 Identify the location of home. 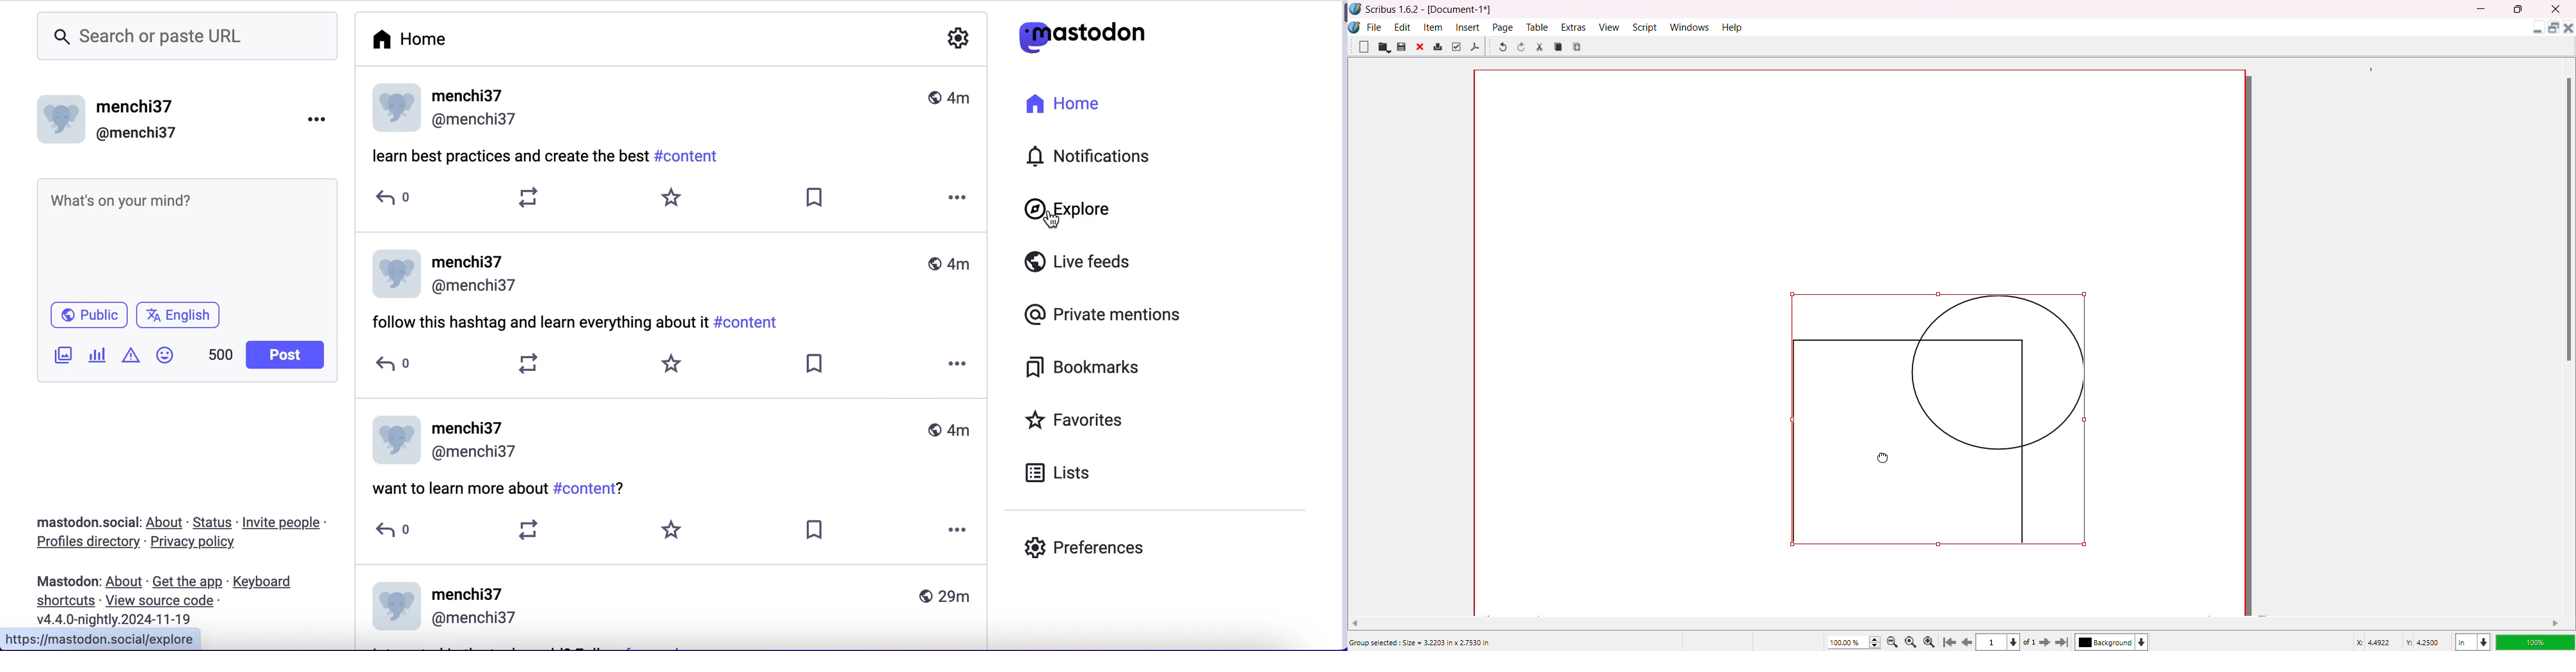
(414, 39).